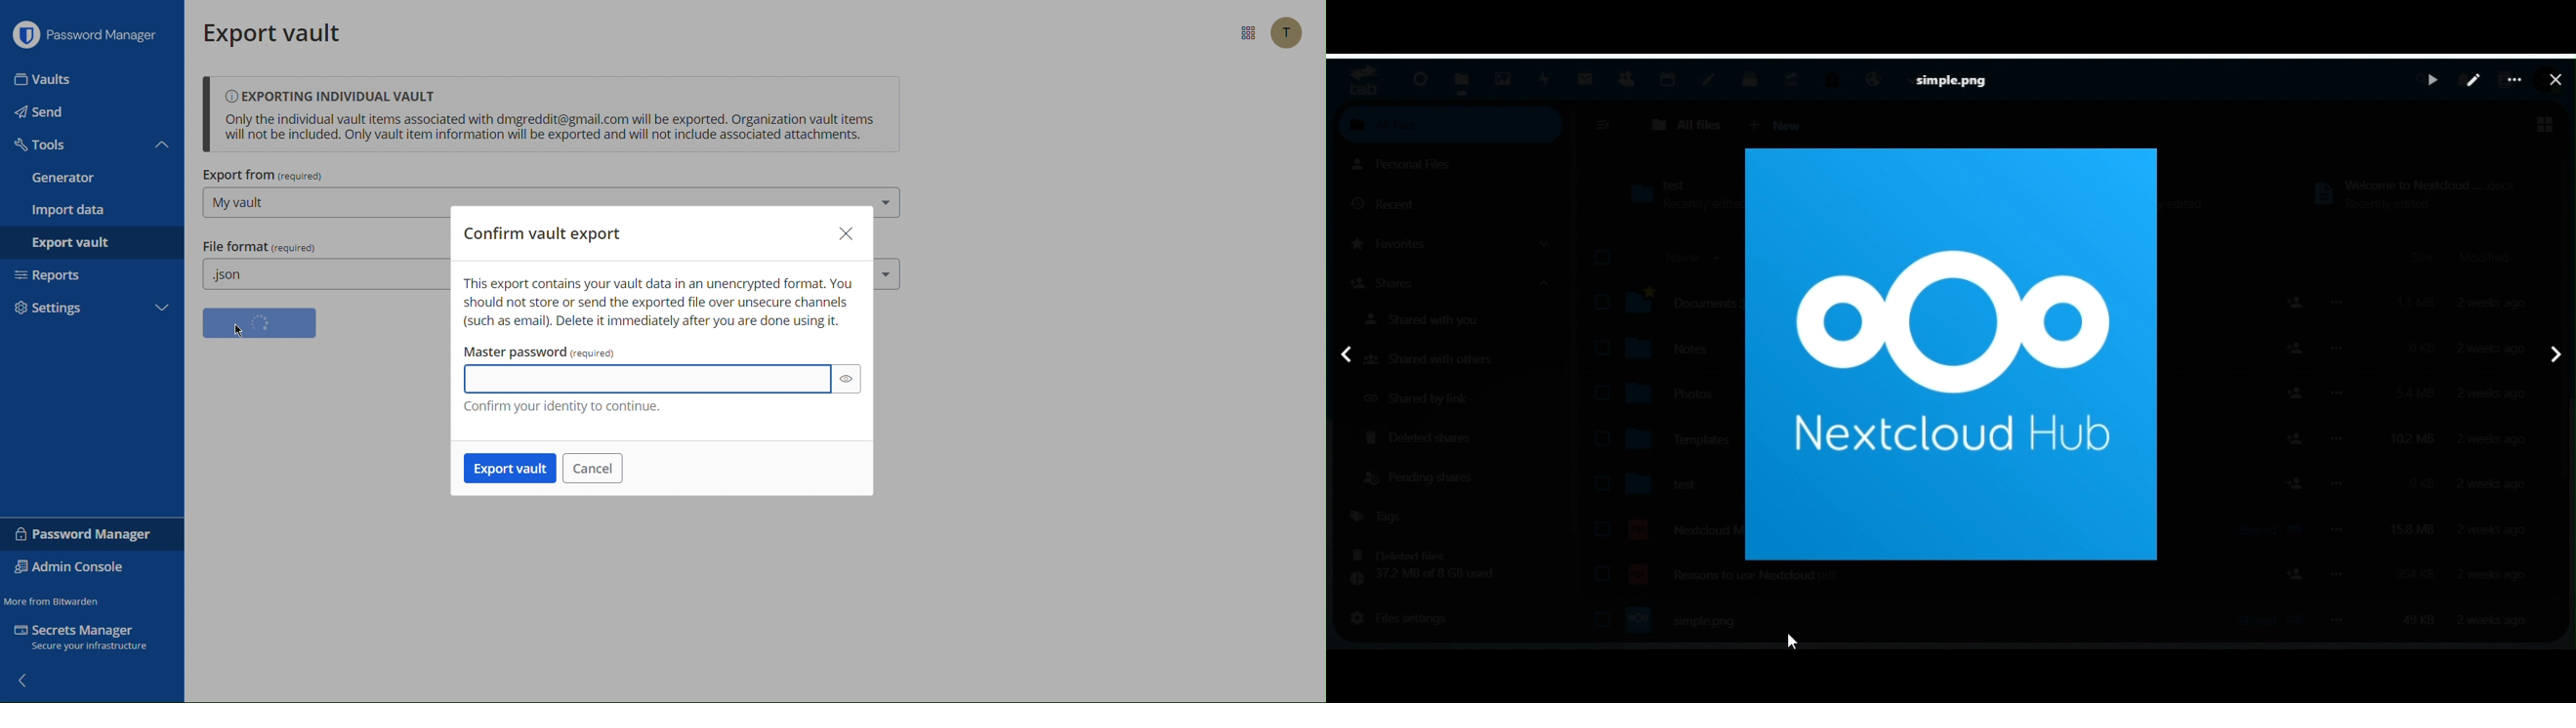 Image resolution: width=2576 pixels, height=728 pixels. I want to click on File name, so click(1958, 81).